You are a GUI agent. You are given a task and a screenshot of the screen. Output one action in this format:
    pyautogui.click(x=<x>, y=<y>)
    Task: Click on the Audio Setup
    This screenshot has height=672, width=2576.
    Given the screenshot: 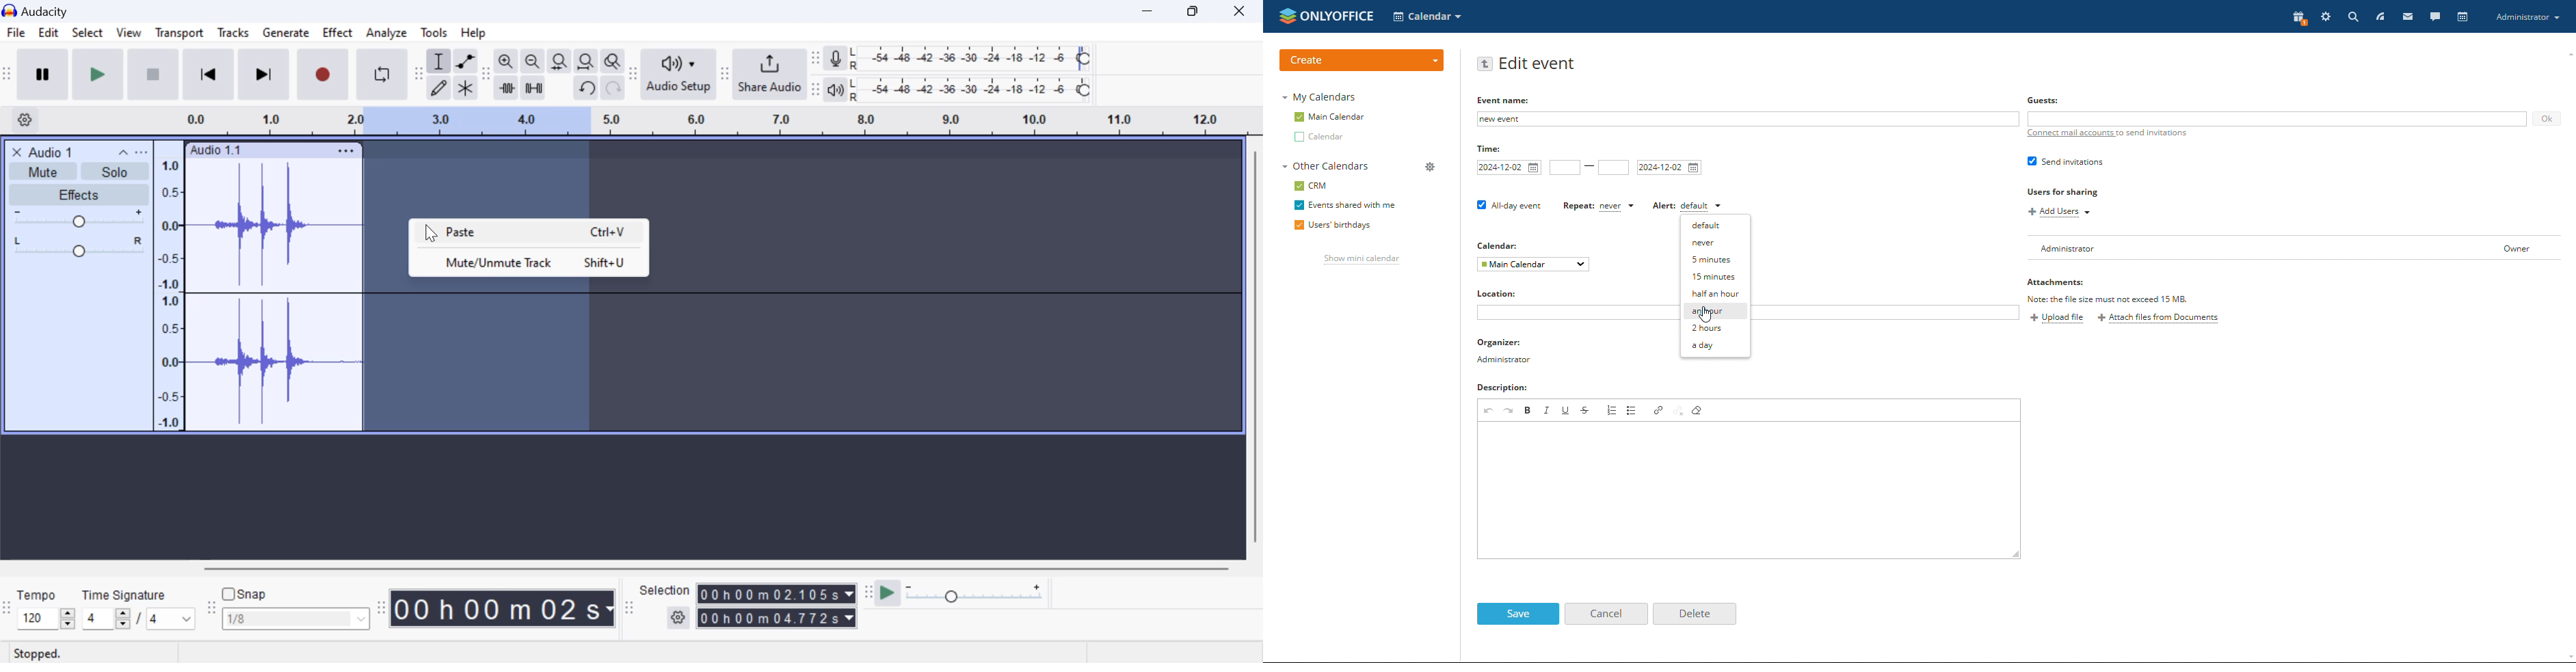 What is the action you would take?
    pyautogui.click(x=678, y=74)
    